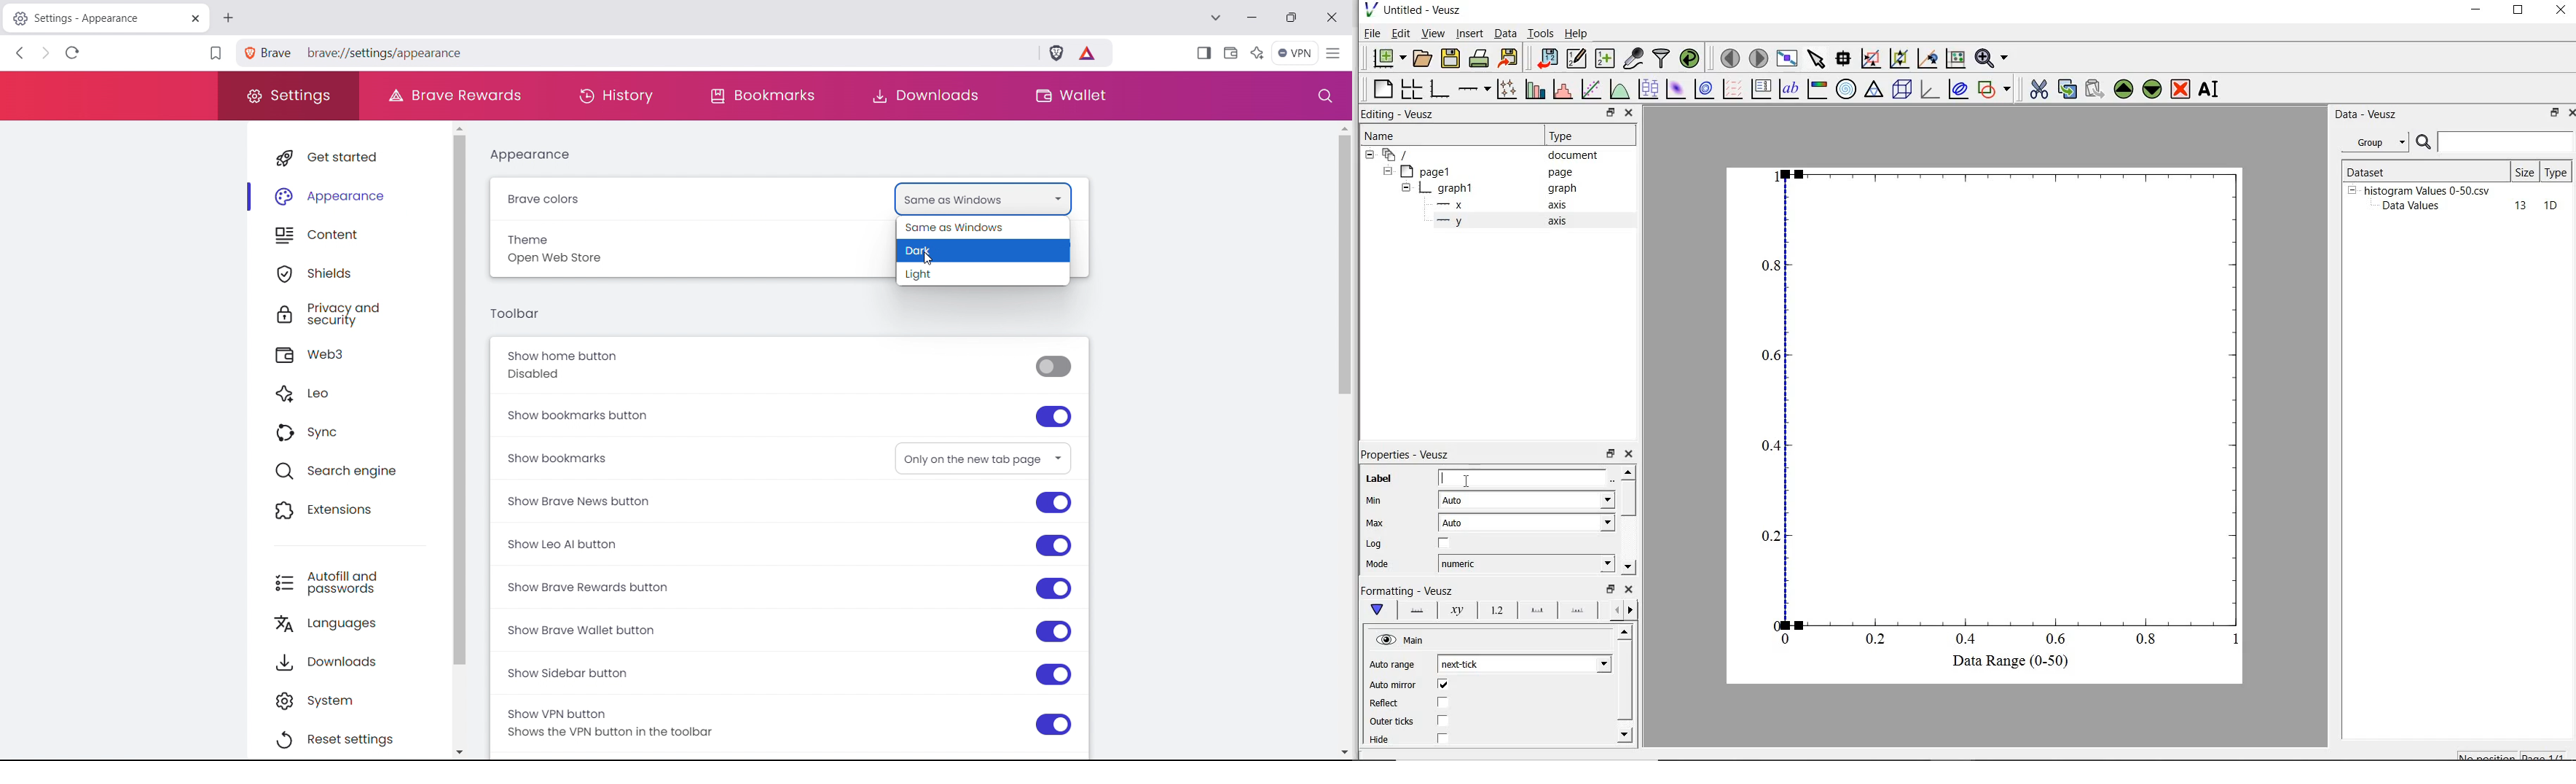  I want to click on add shape, so click(1995, 90).